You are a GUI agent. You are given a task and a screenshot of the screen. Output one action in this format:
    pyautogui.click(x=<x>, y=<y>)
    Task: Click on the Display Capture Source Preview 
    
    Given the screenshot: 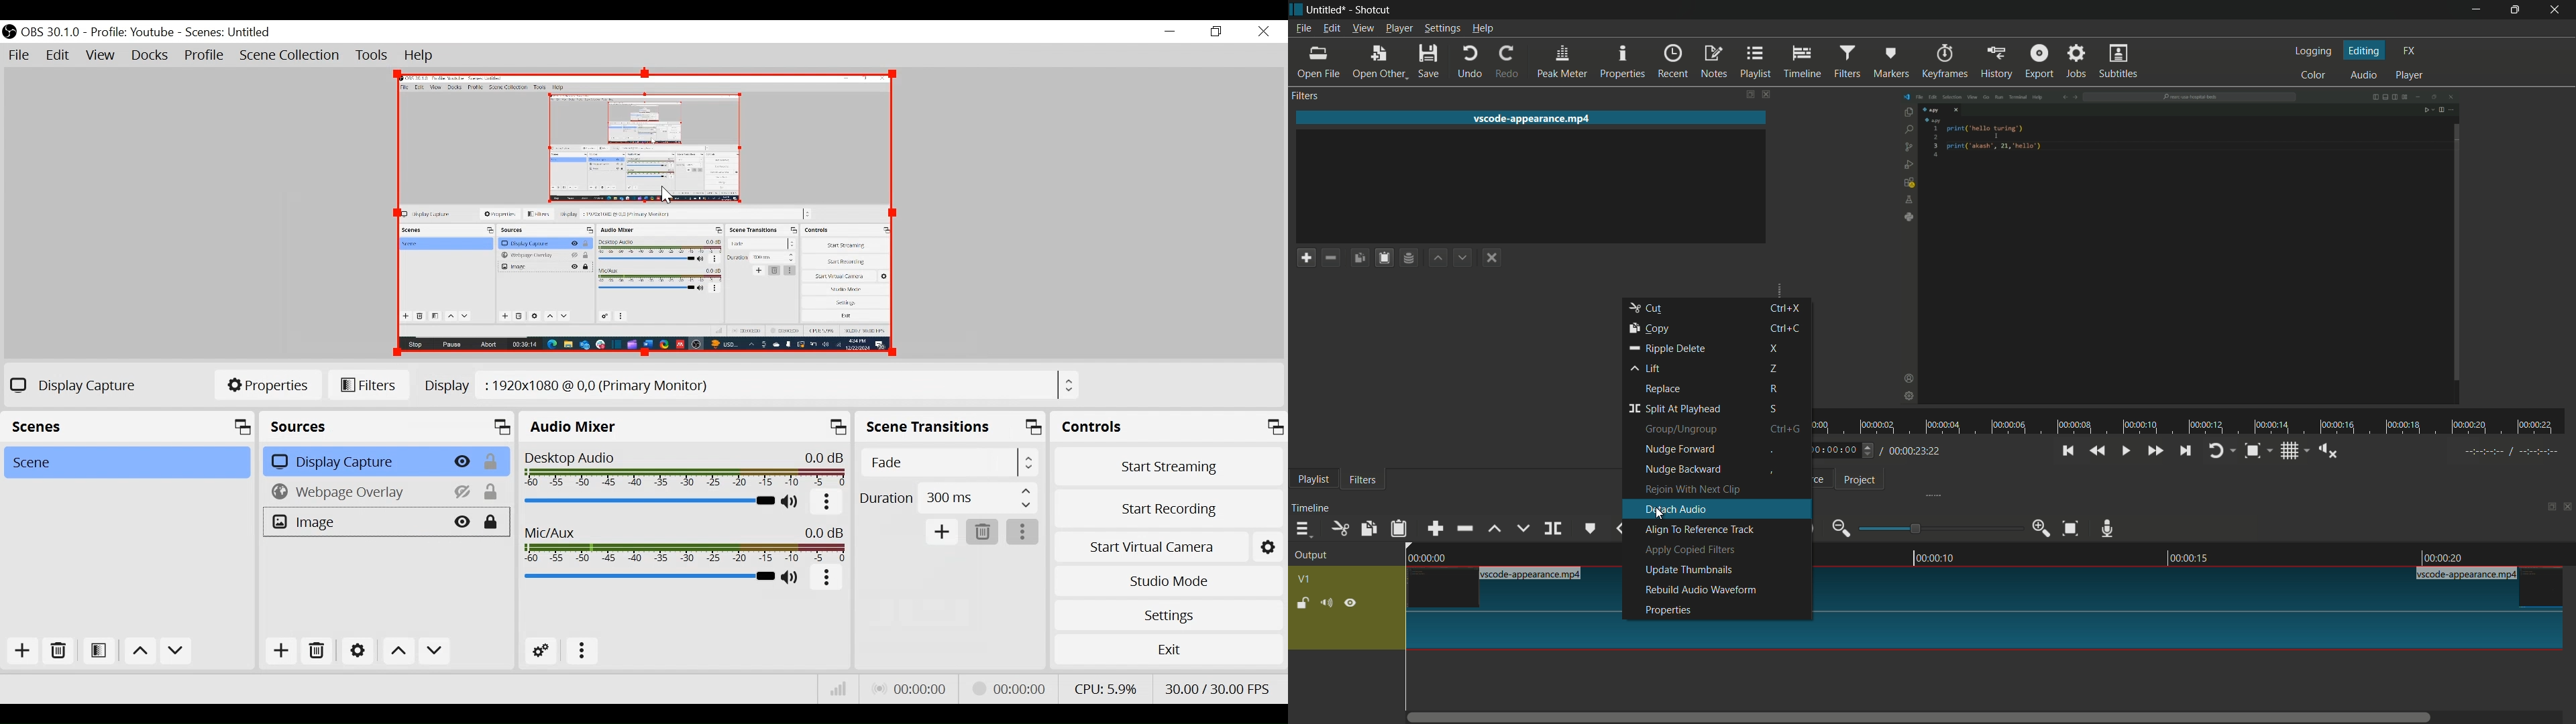 What is the action you would take?
    pyautogui.click(x=641, y=214)
    